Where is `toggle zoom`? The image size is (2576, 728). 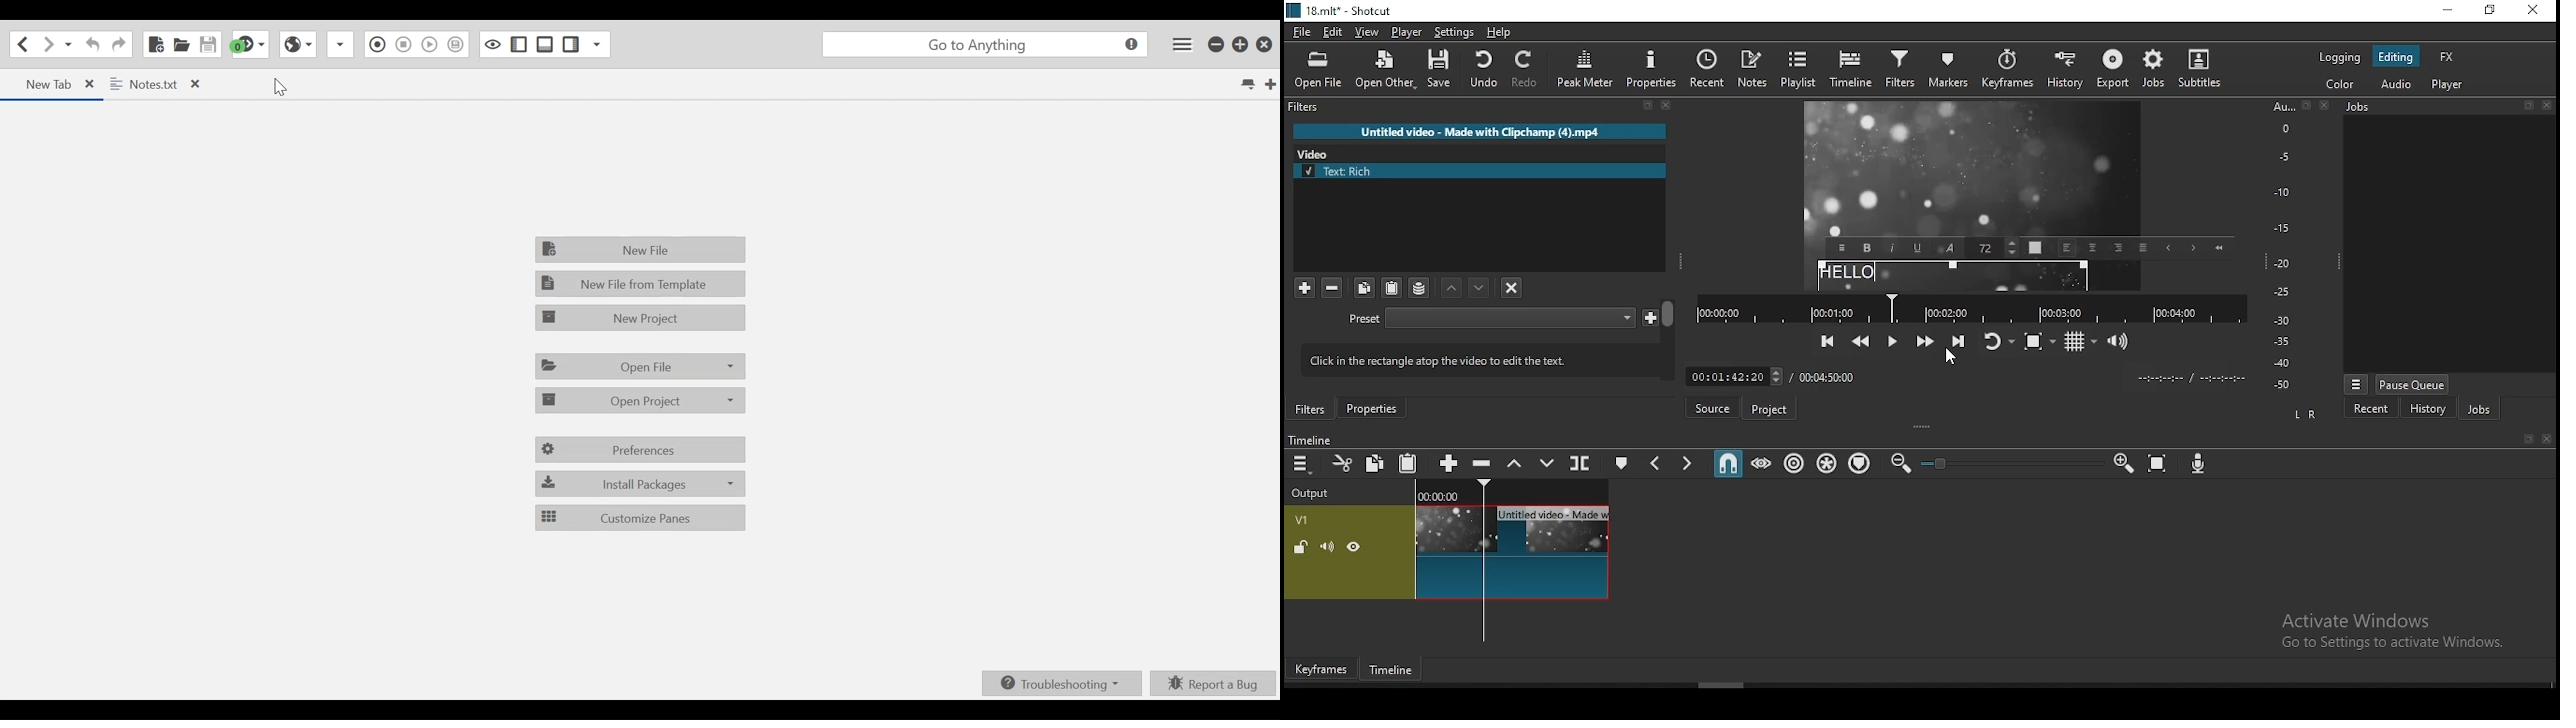 toggle zoom is located at coordinates (2040, 341).